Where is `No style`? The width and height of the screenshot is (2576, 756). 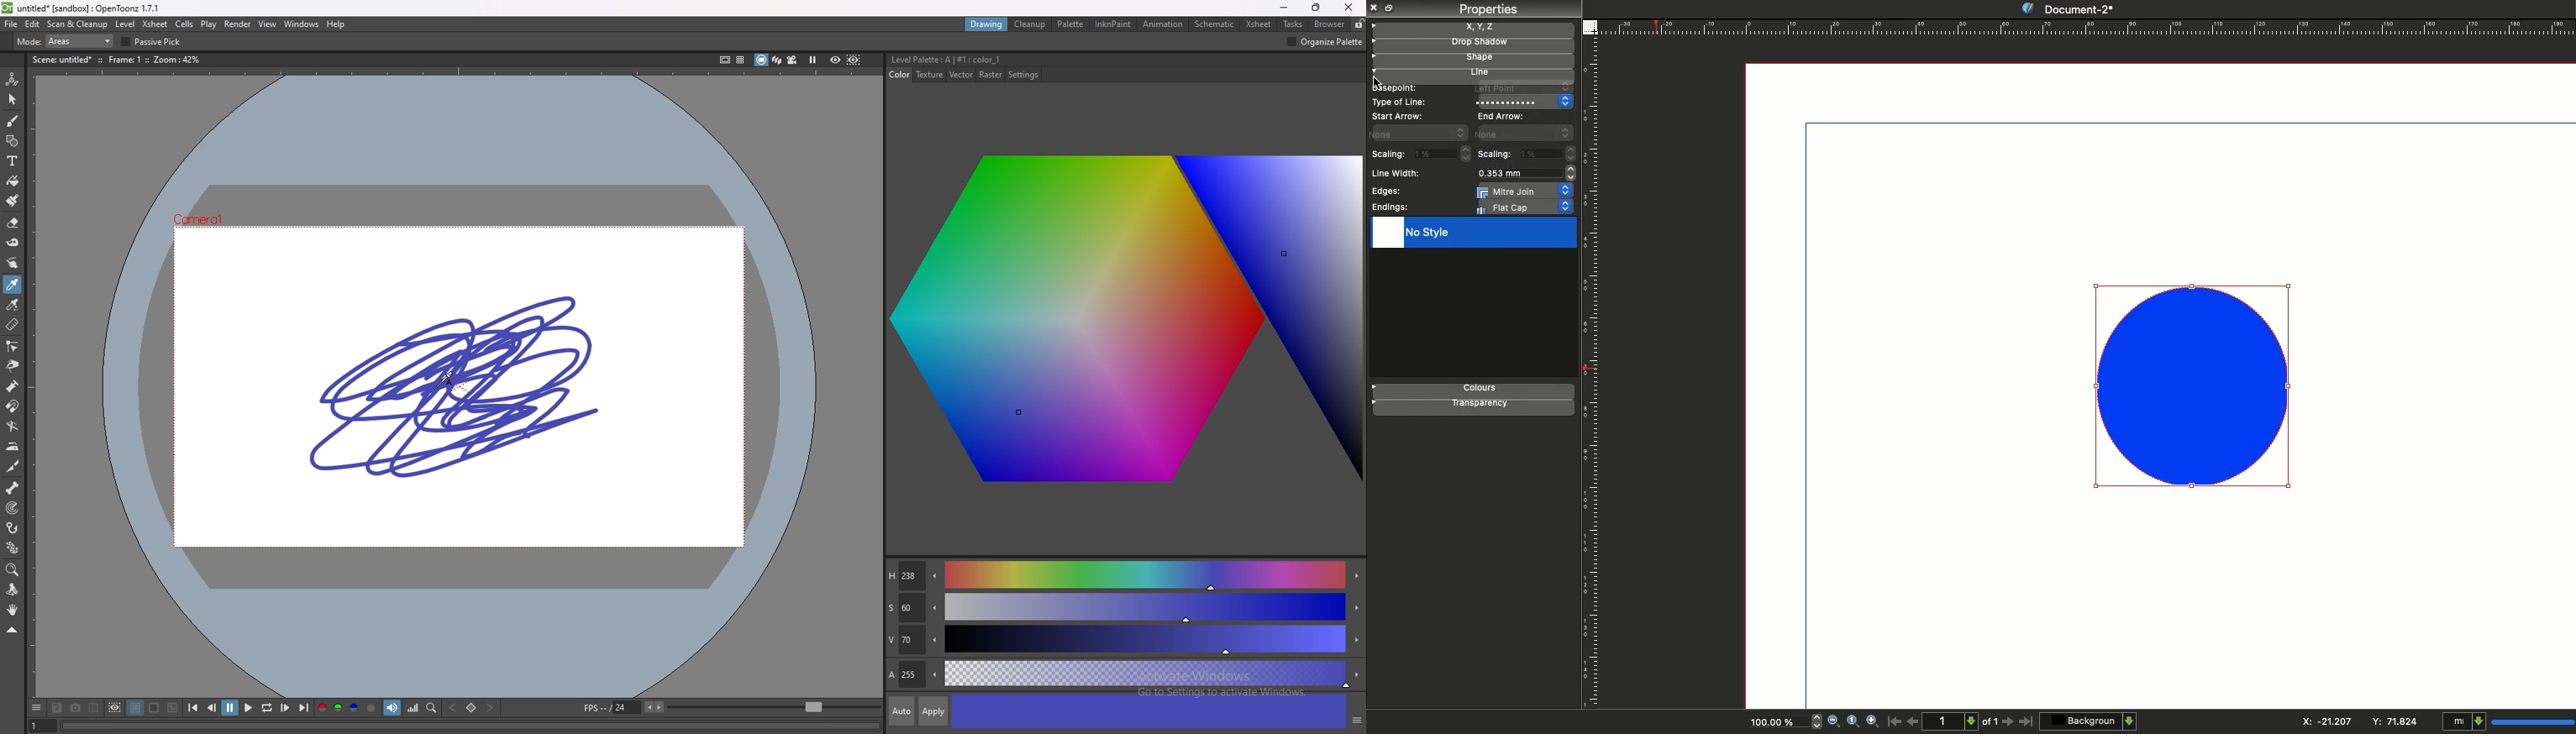 No style is located at coordinates (1472, 233).